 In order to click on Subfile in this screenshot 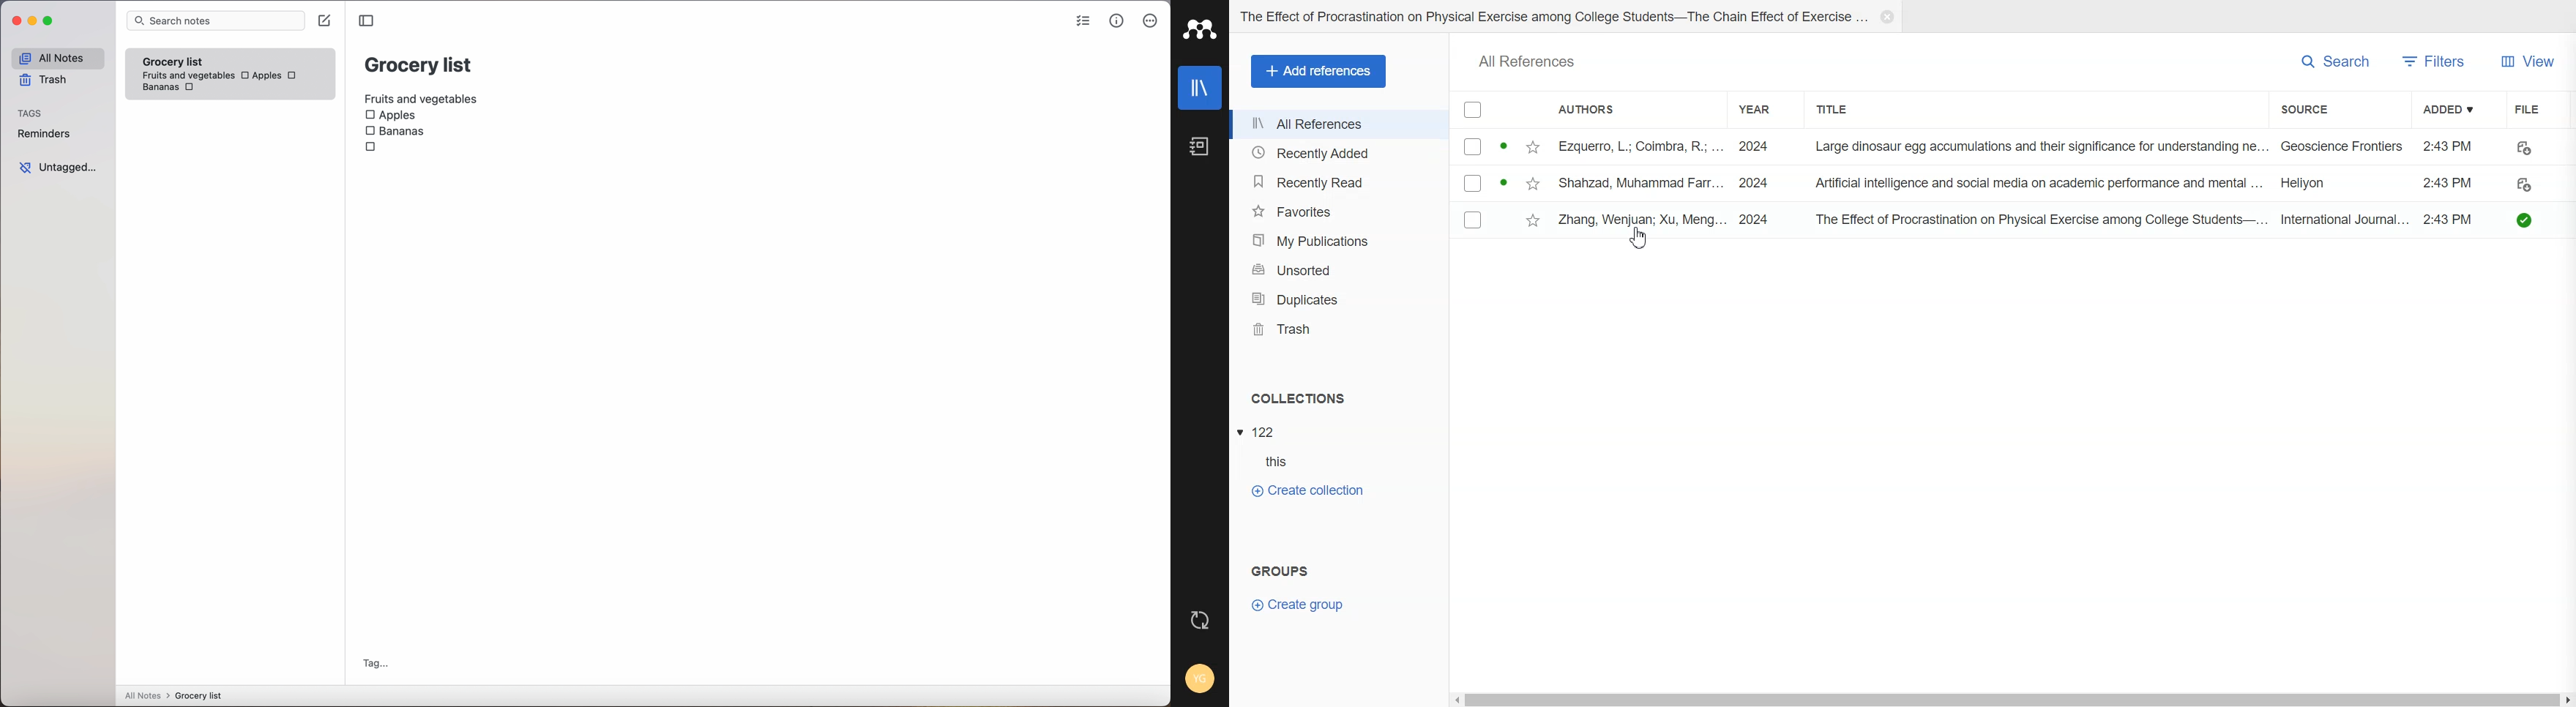, I will do `click(1264, 461)`.